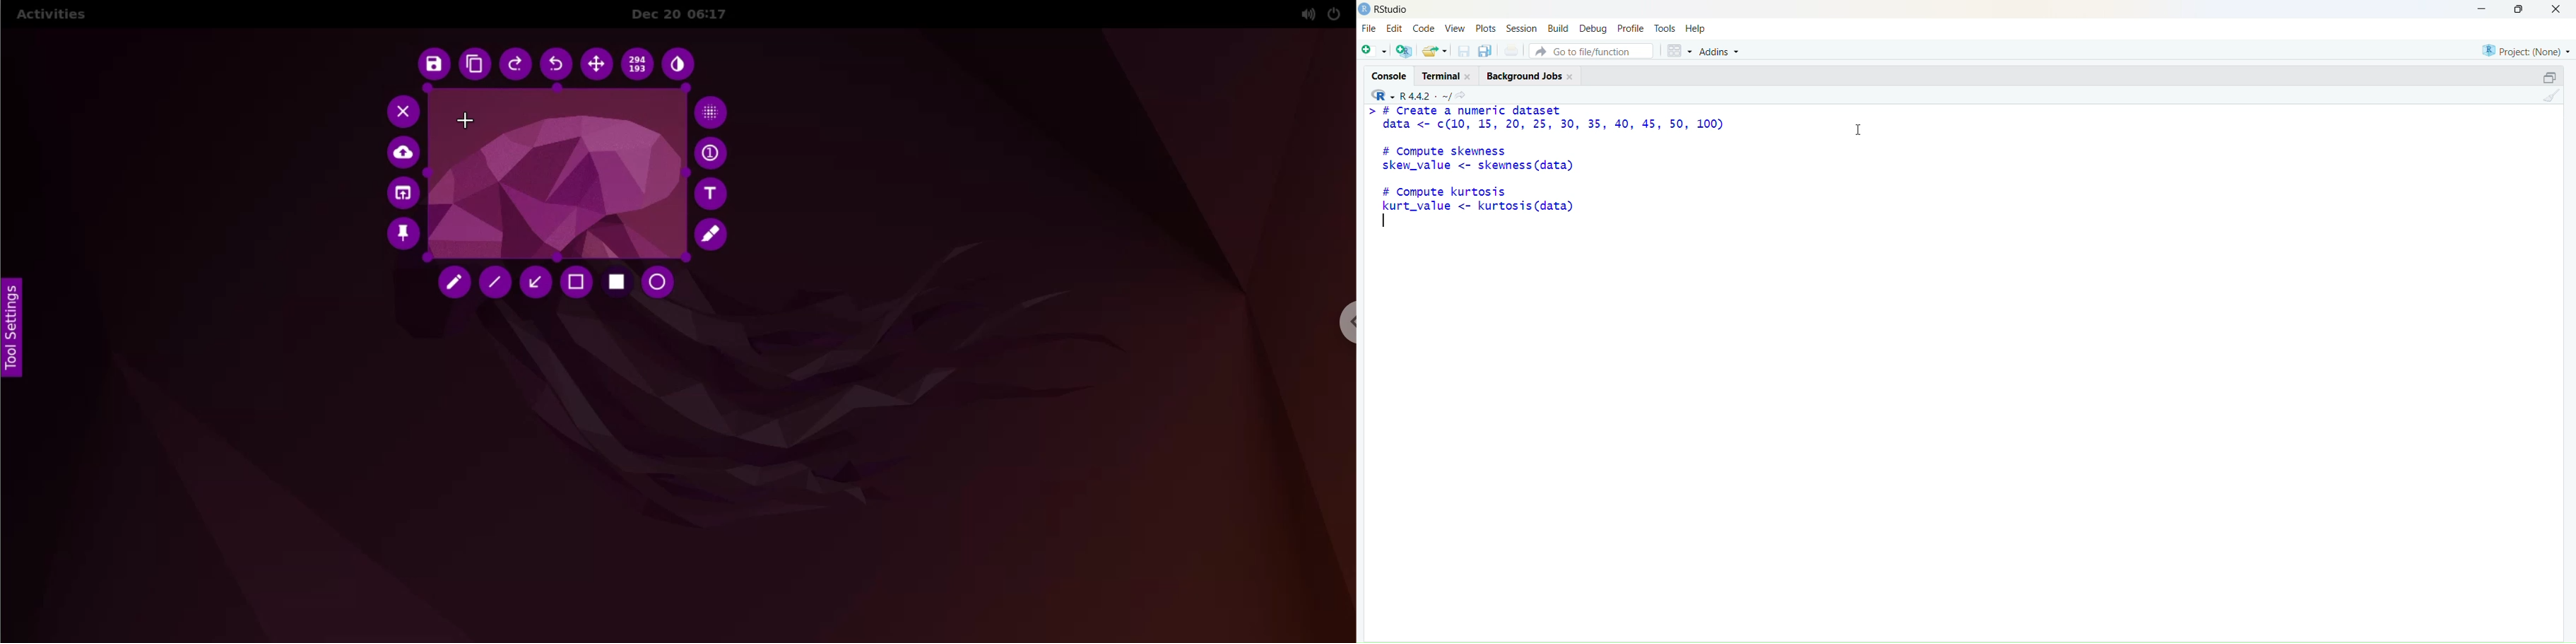  Describe the element at coordinates (1450, 75) in the screenshot. I see `Terminal` at that location.